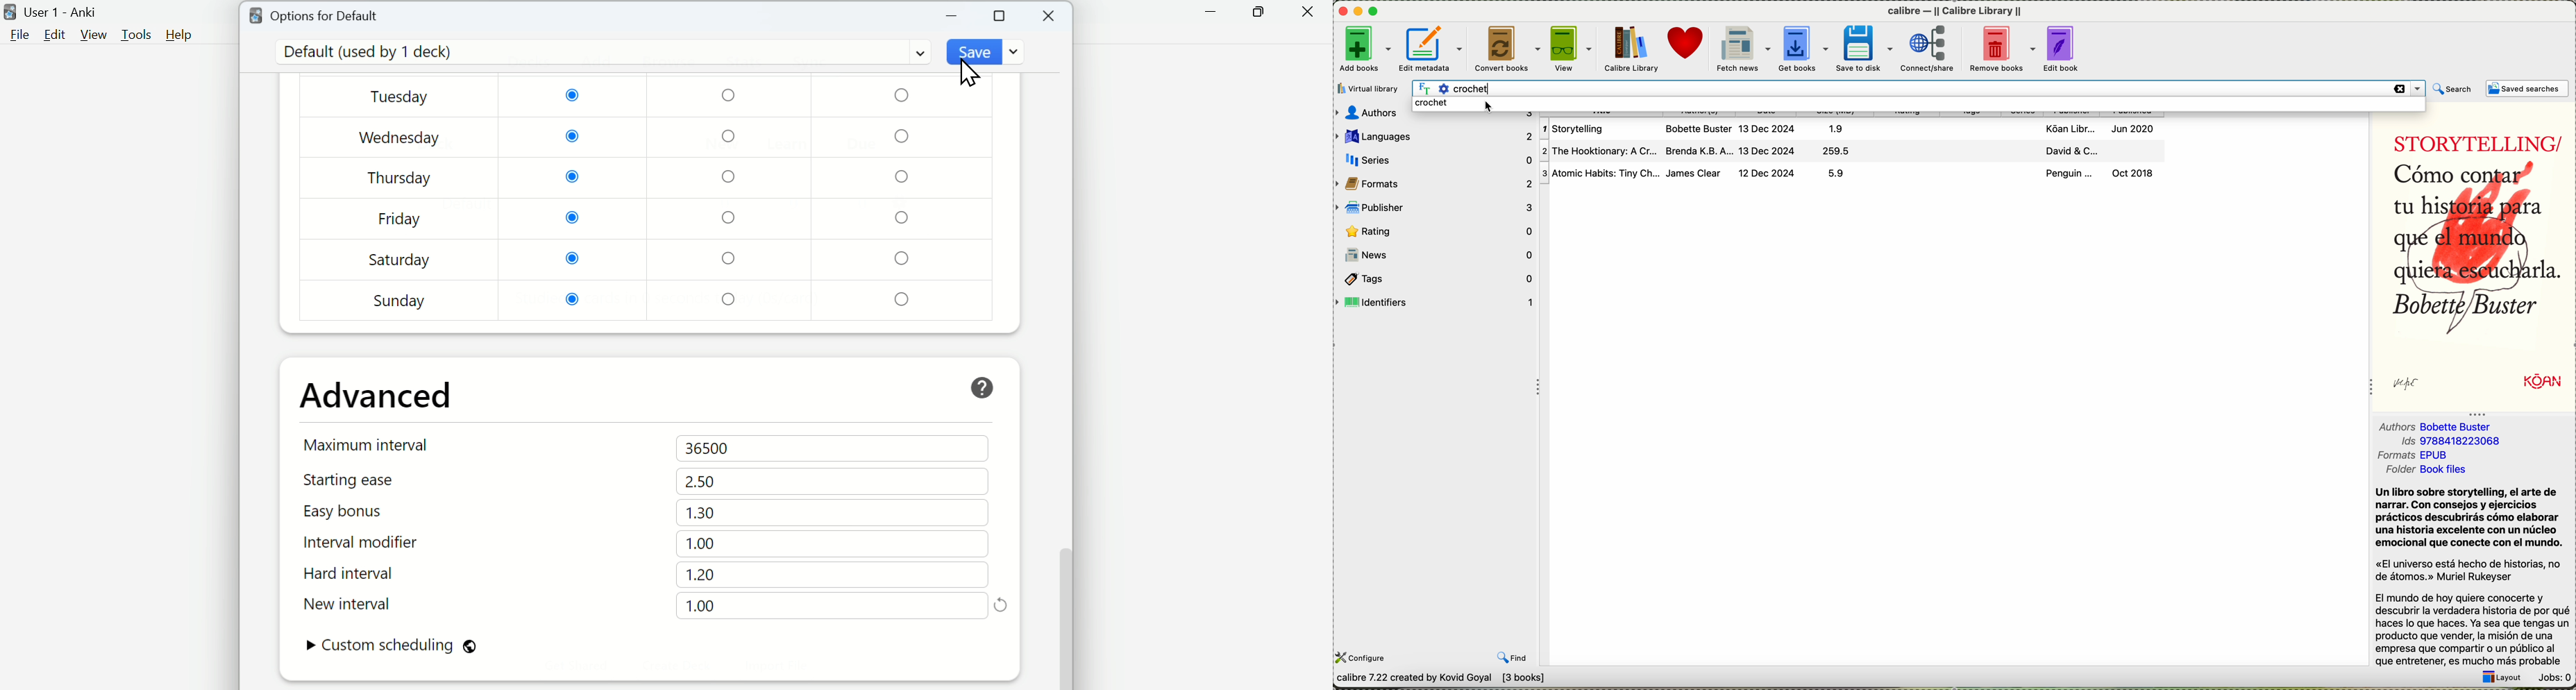 The height and width of the screenshot is (700, 2576). Describe the element at coordinates (702, 544) in the screenshot. I see `1.00` at that location.